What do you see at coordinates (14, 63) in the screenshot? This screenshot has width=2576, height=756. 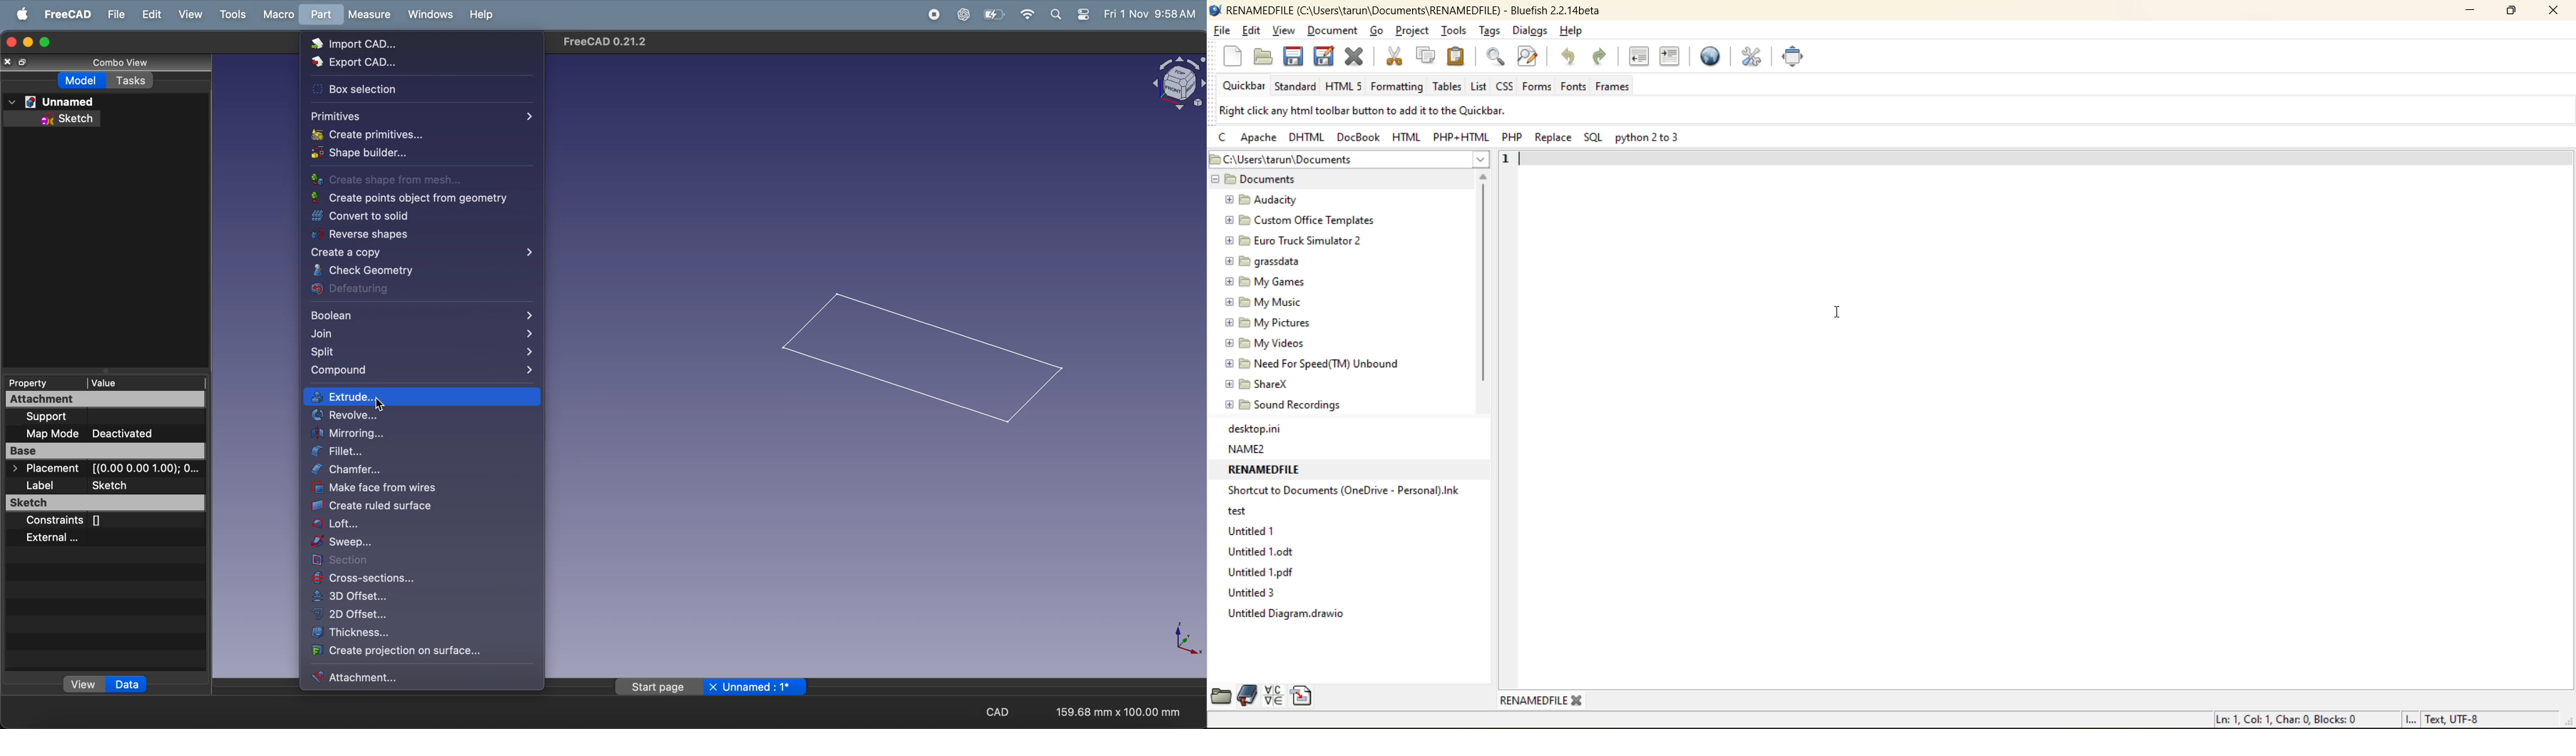 I see `close` at bounding box center [14, 63].